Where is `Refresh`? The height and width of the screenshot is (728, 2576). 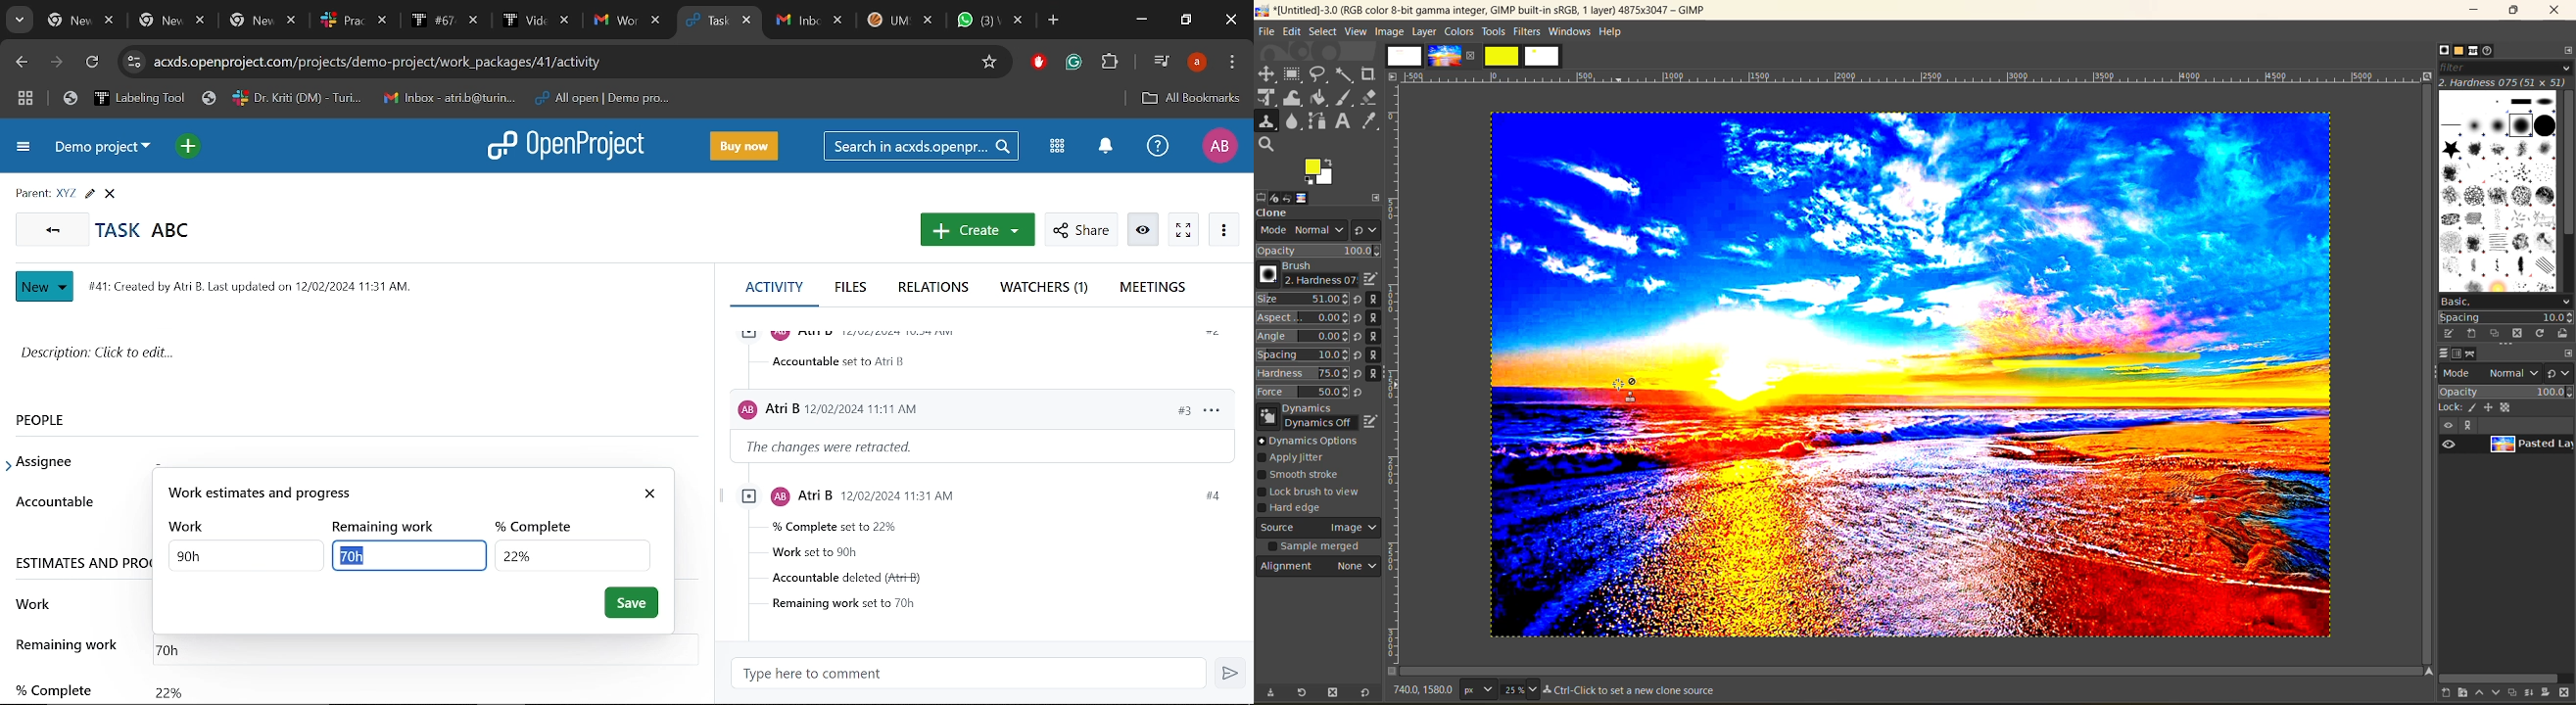
Refresh is located at coordinates (91, 64).